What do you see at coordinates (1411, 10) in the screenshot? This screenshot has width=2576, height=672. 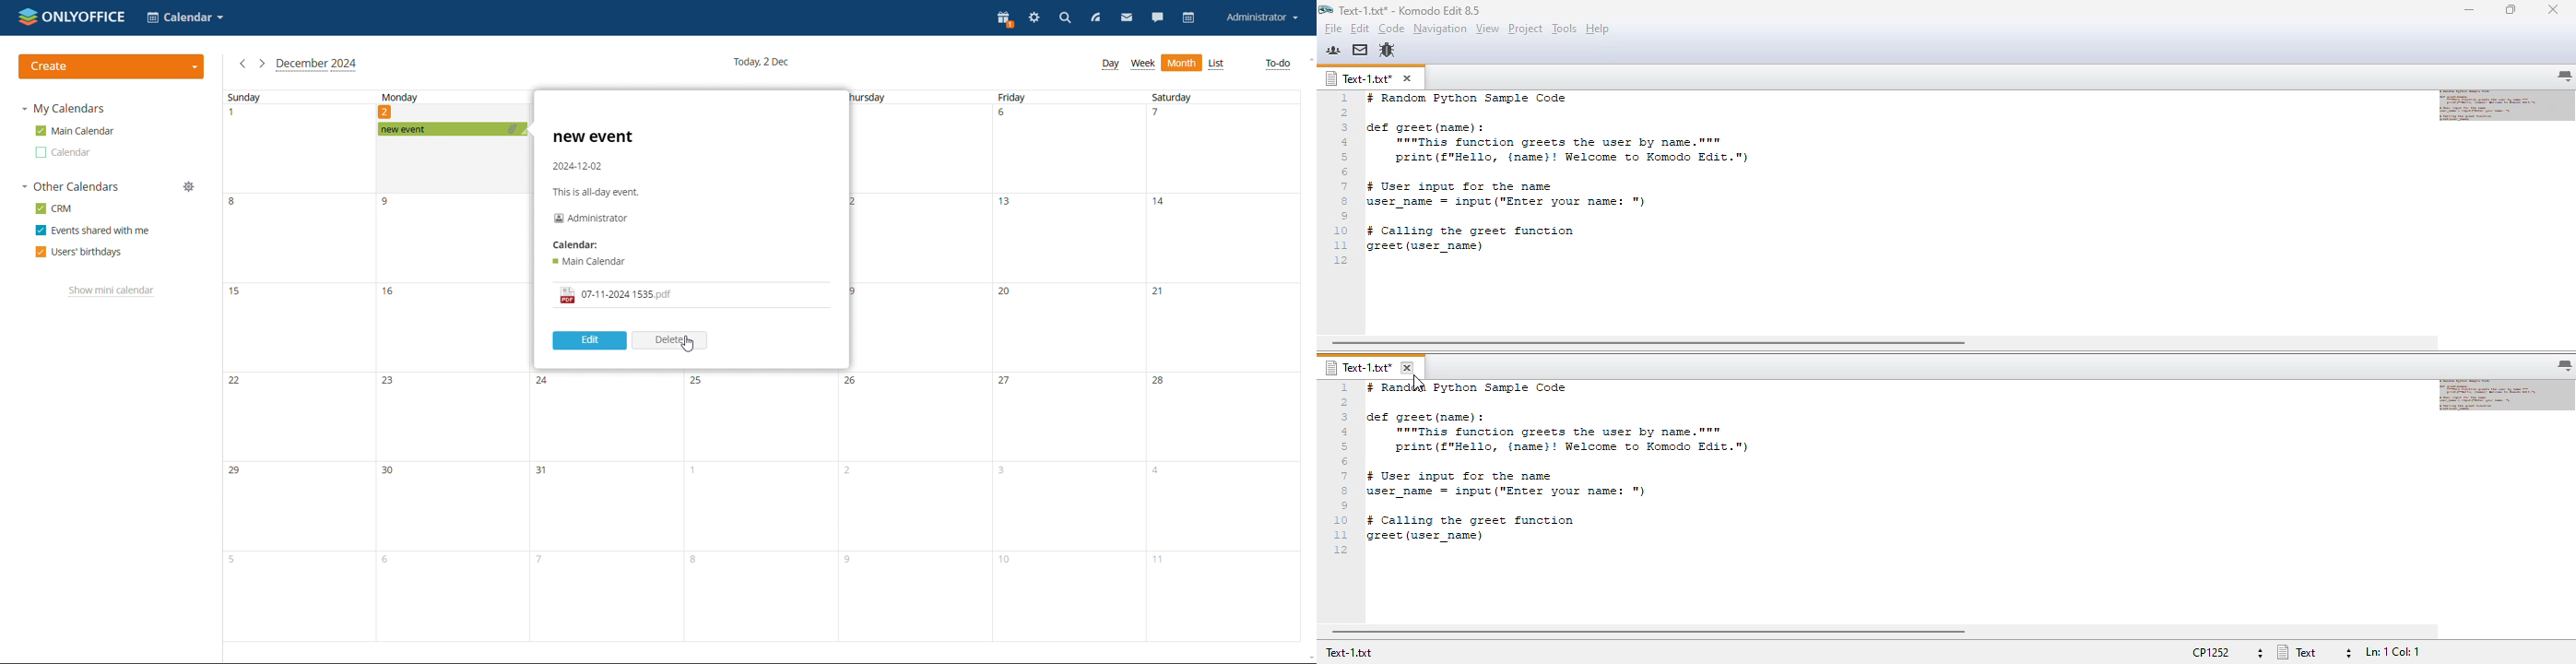 I see `title` at bounding box center [1411, 10].